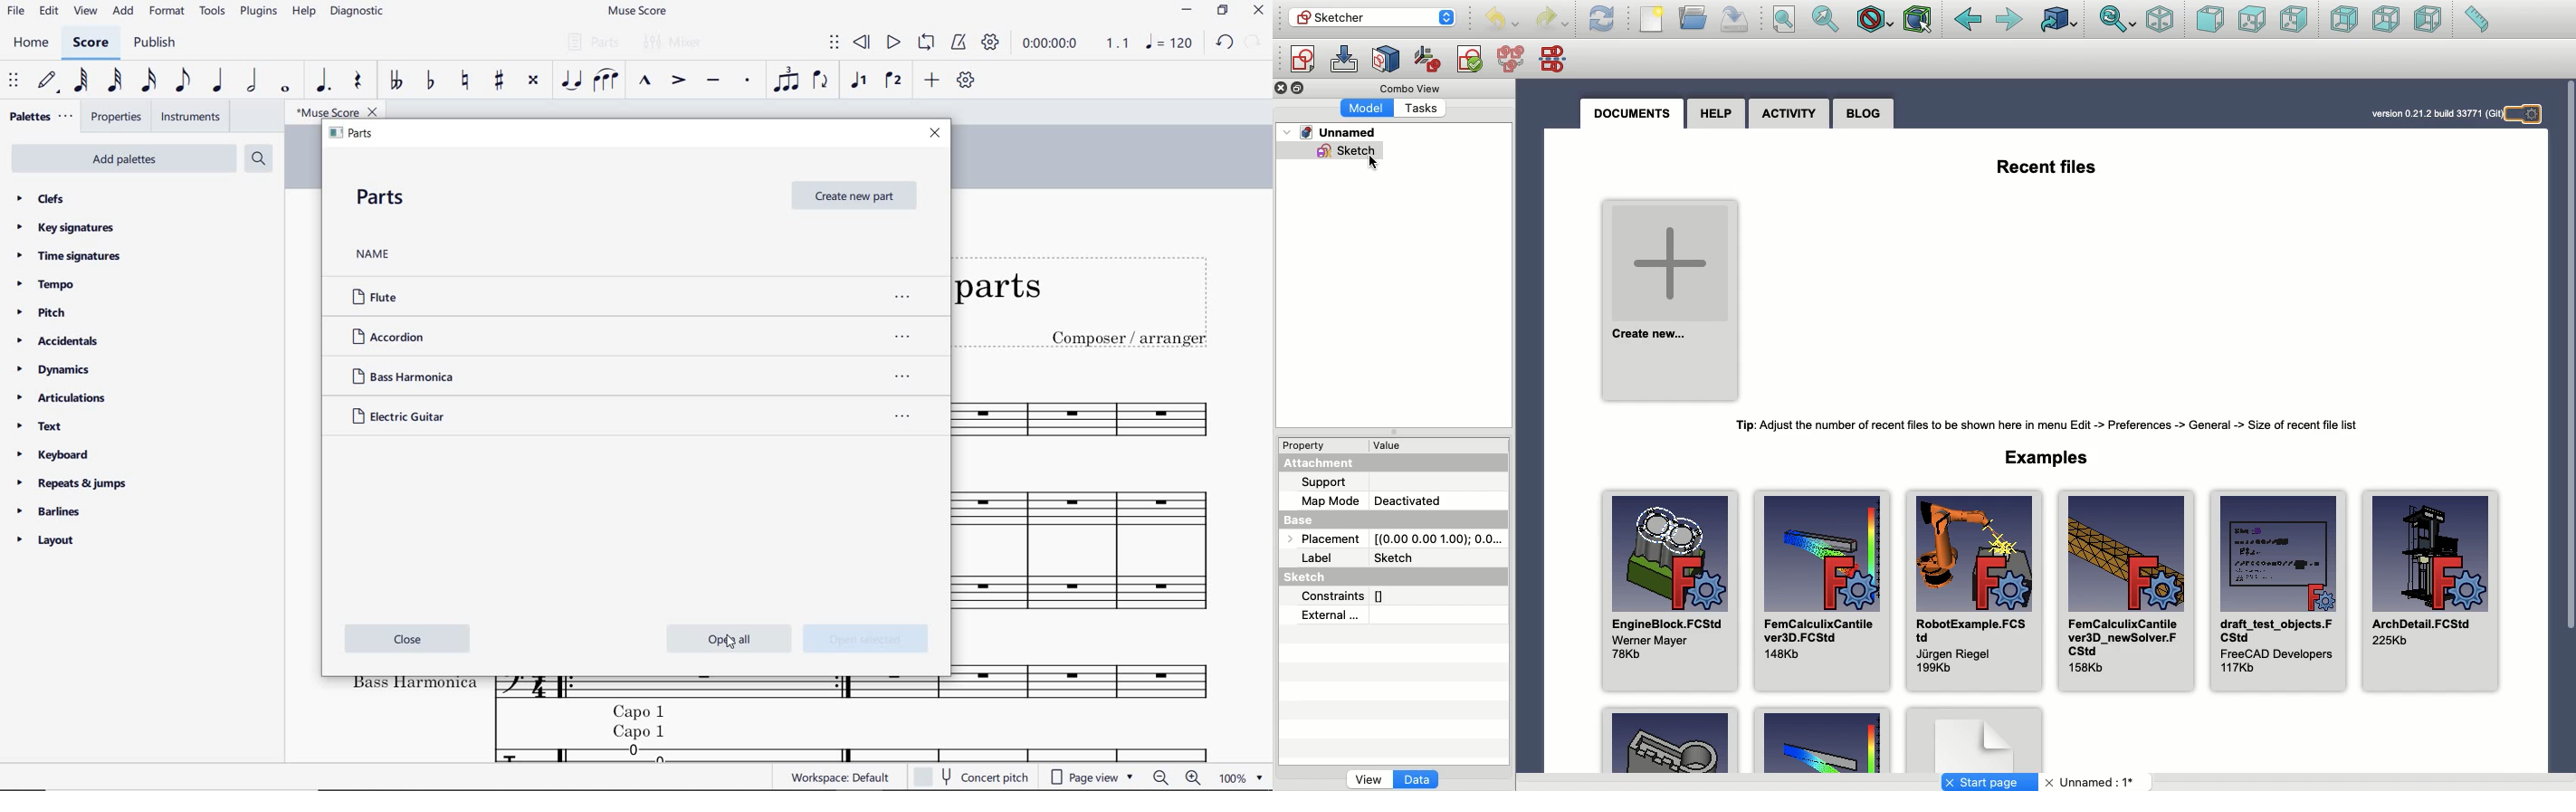 The height and width of the screenshot is (812, 2576). What do you see at coordinates (75, 484) in the screenshot?
I see `repeats & jumps` at bounding box center [75, 484].